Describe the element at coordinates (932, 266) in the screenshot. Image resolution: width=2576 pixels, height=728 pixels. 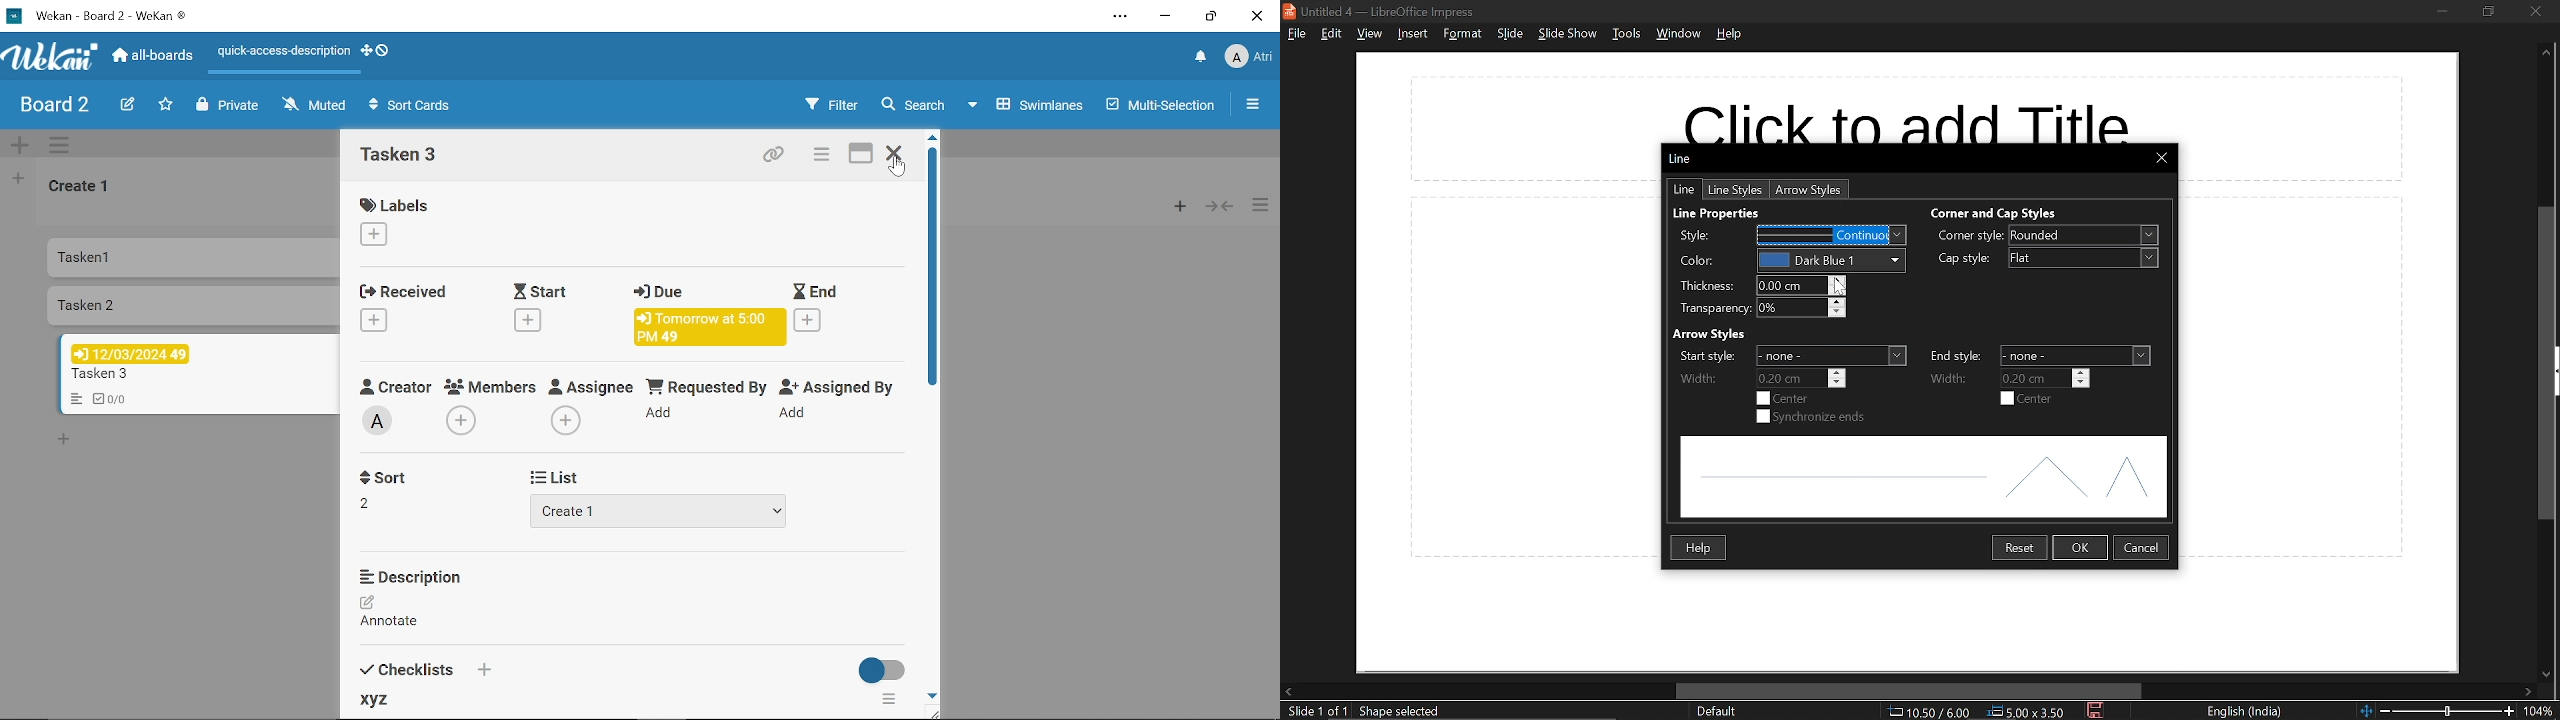
I see `Scroller` at that location.